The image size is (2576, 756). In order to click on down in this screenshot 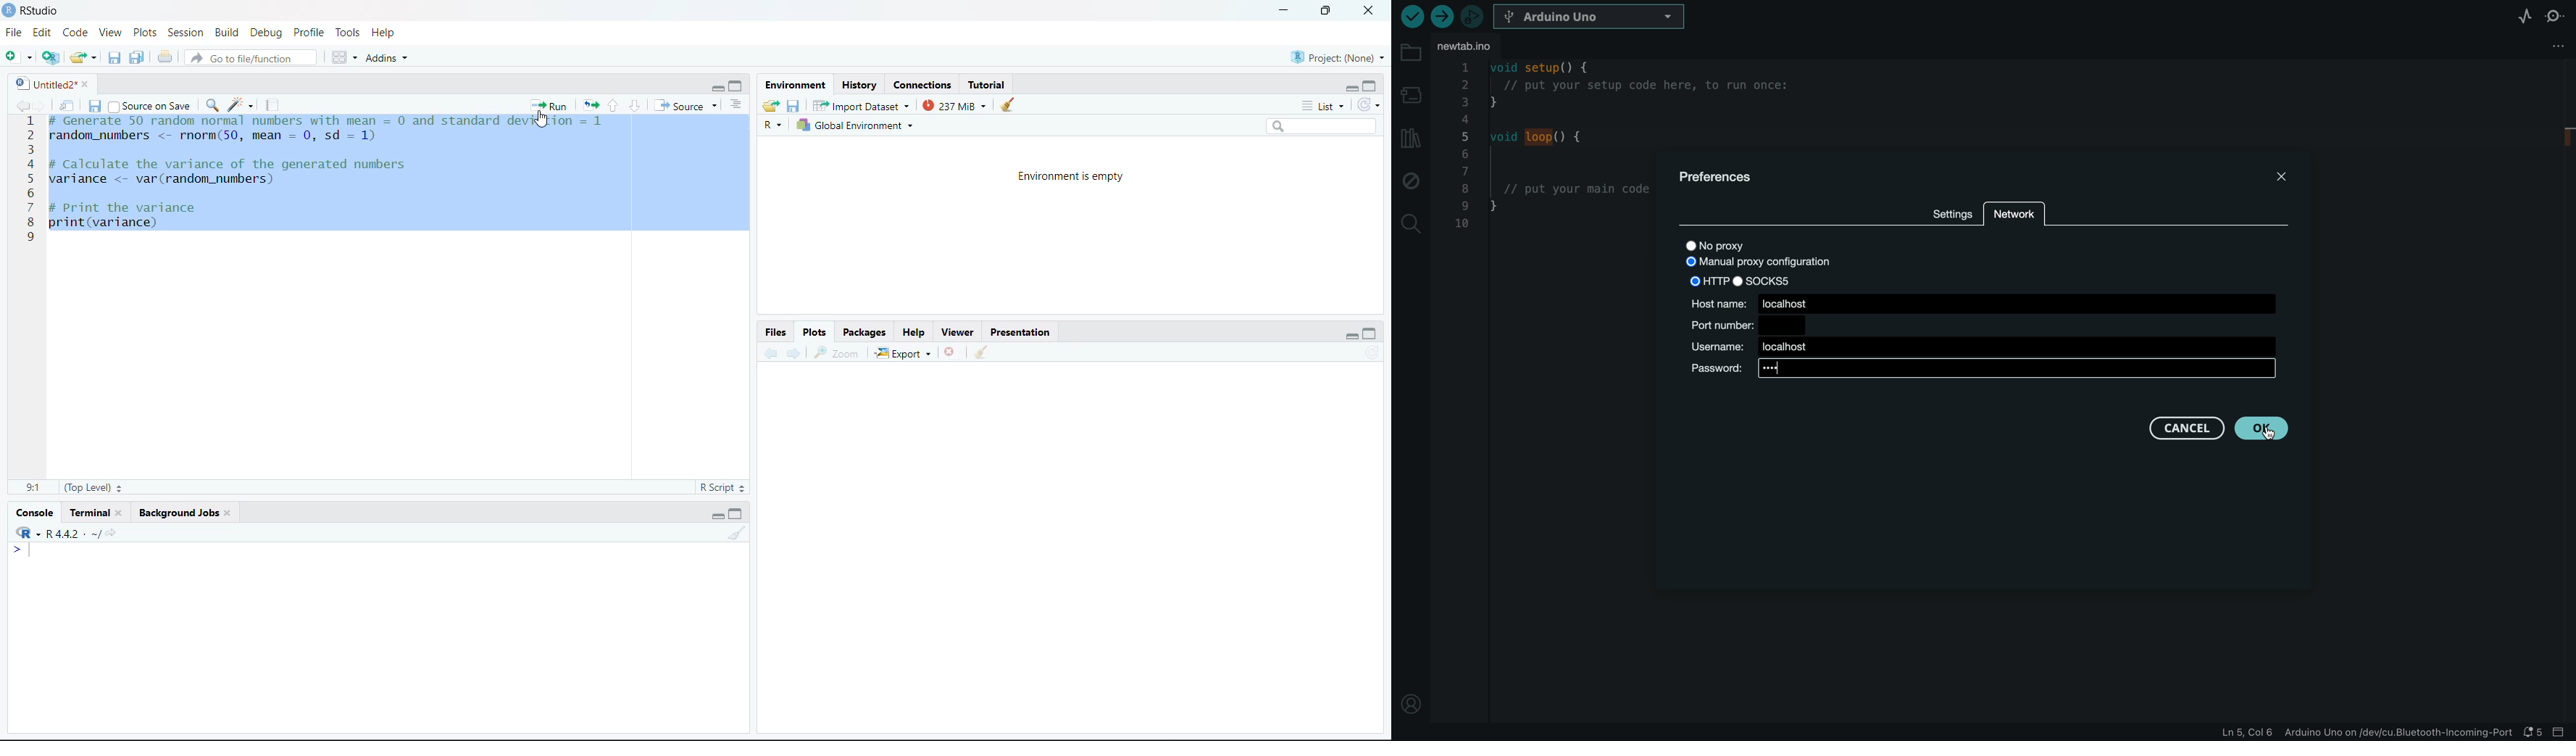, I will do `click(634, 106)`.